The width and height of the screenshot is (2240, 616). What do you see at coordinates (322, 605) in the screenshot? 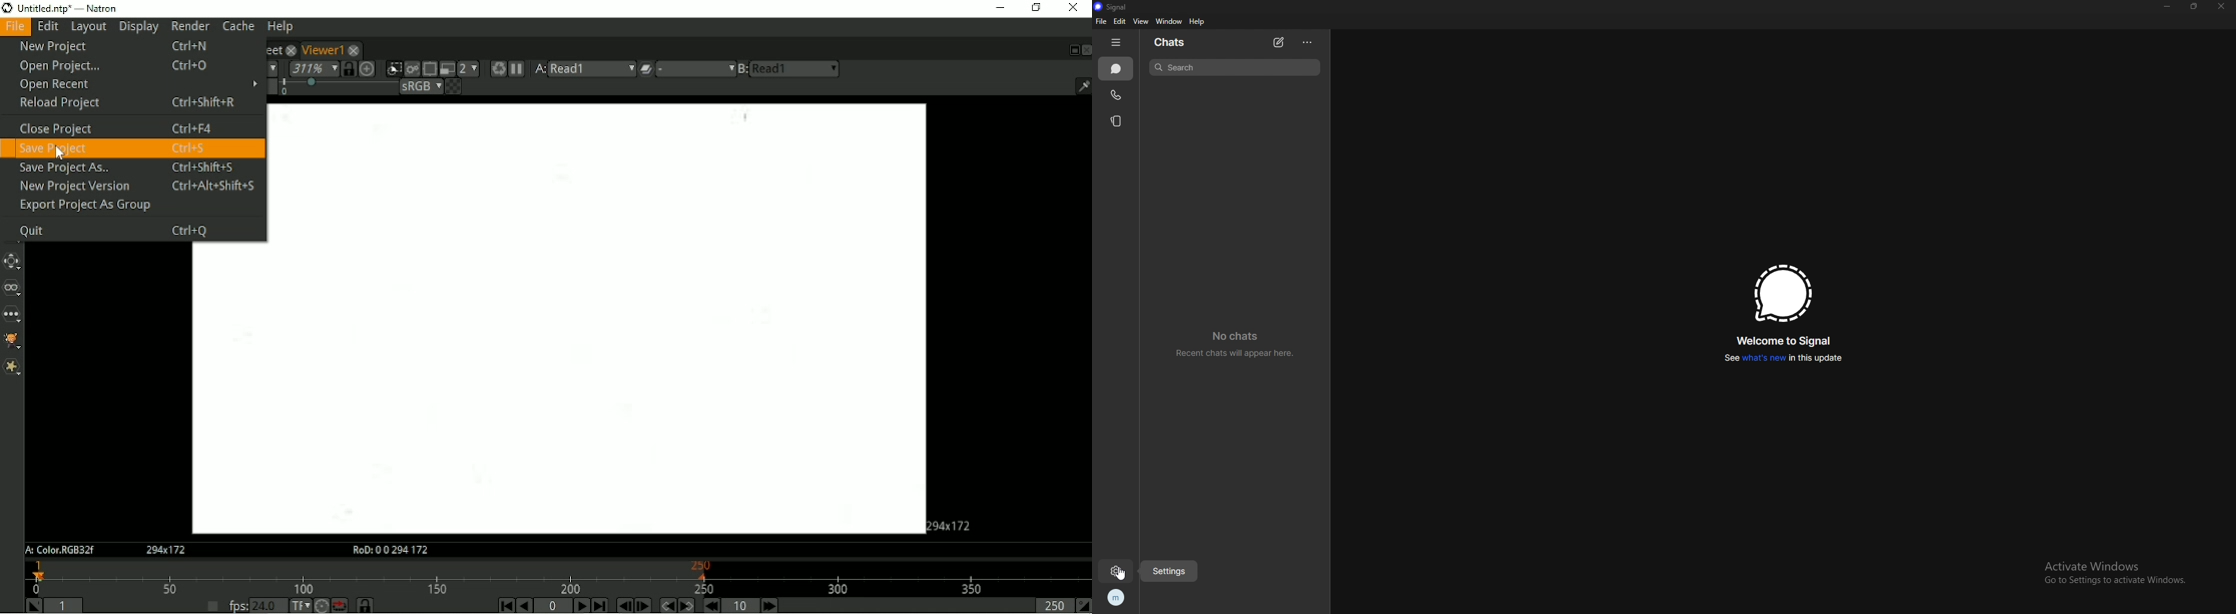
I see `Turbo mode` at bounding box center [322, 605].